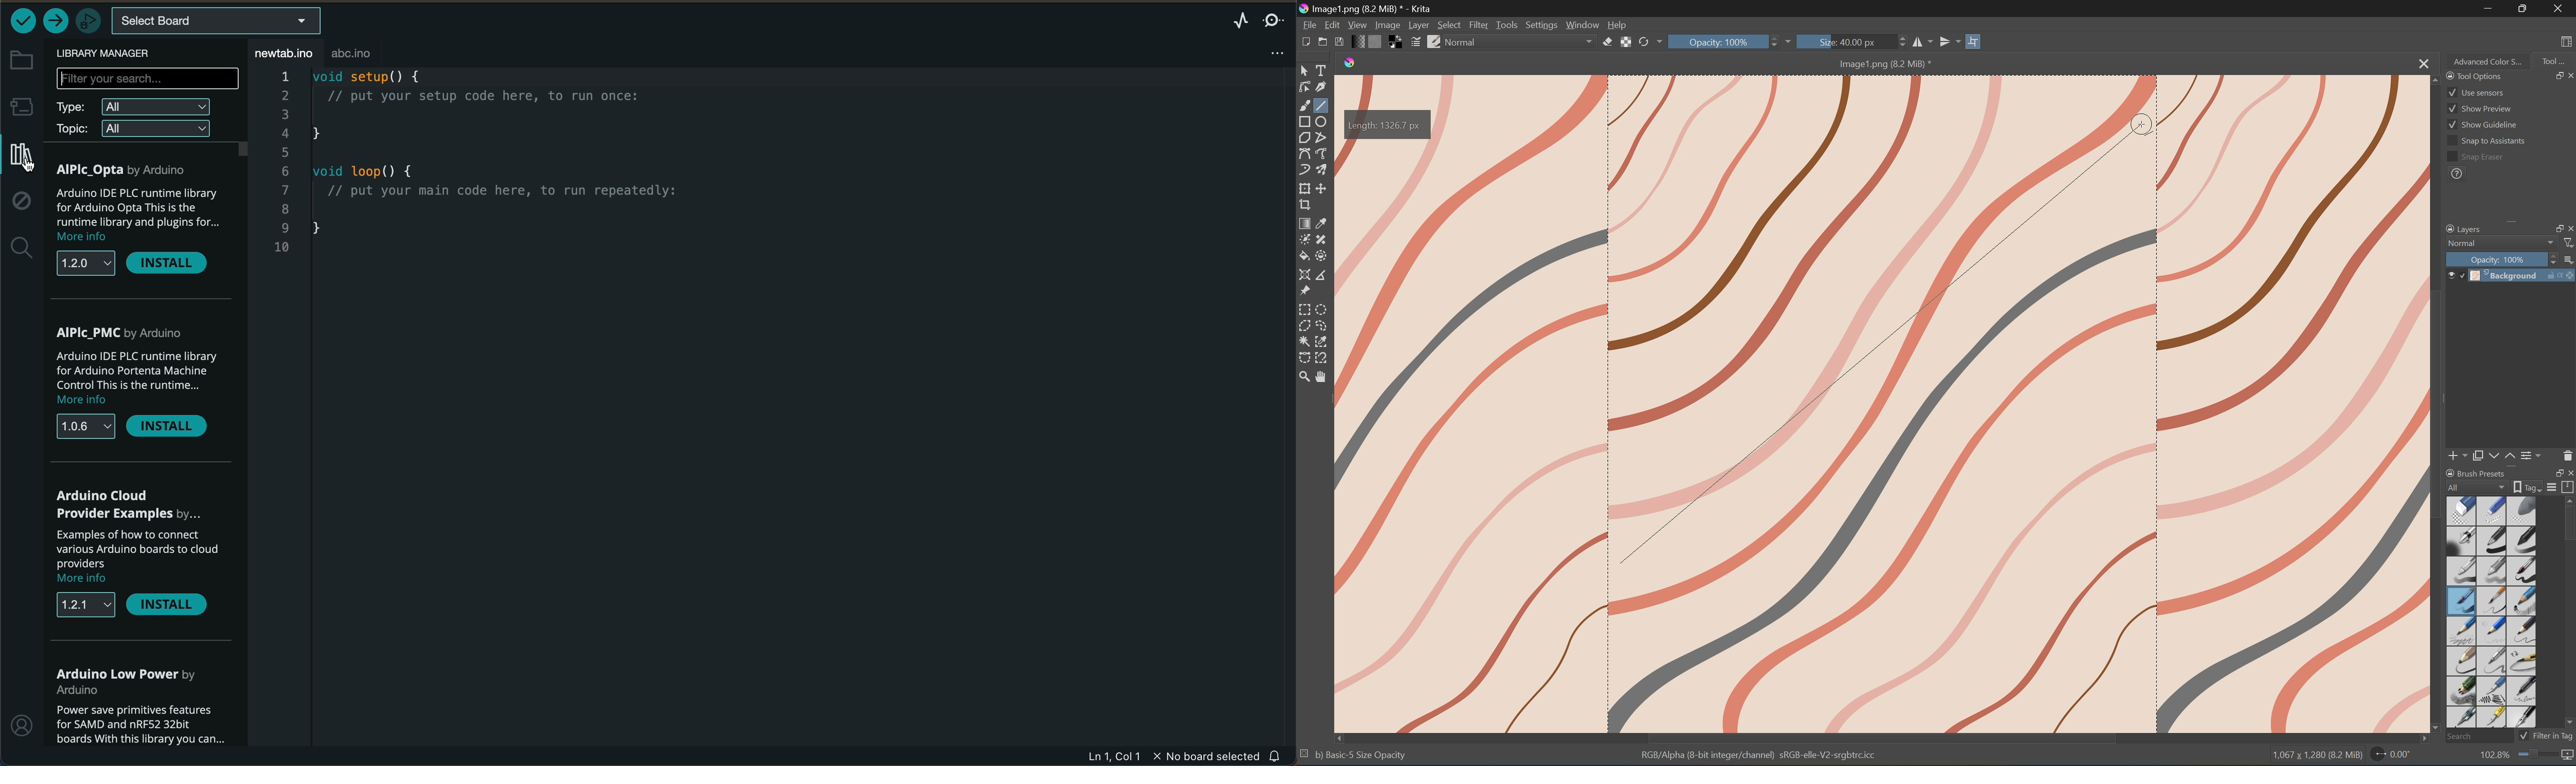 This screenshot has width=2576, height=784. Describe the element at coordinates (1922, 42) in the screenshot. I see `Horizontal mirror tool` at that location.